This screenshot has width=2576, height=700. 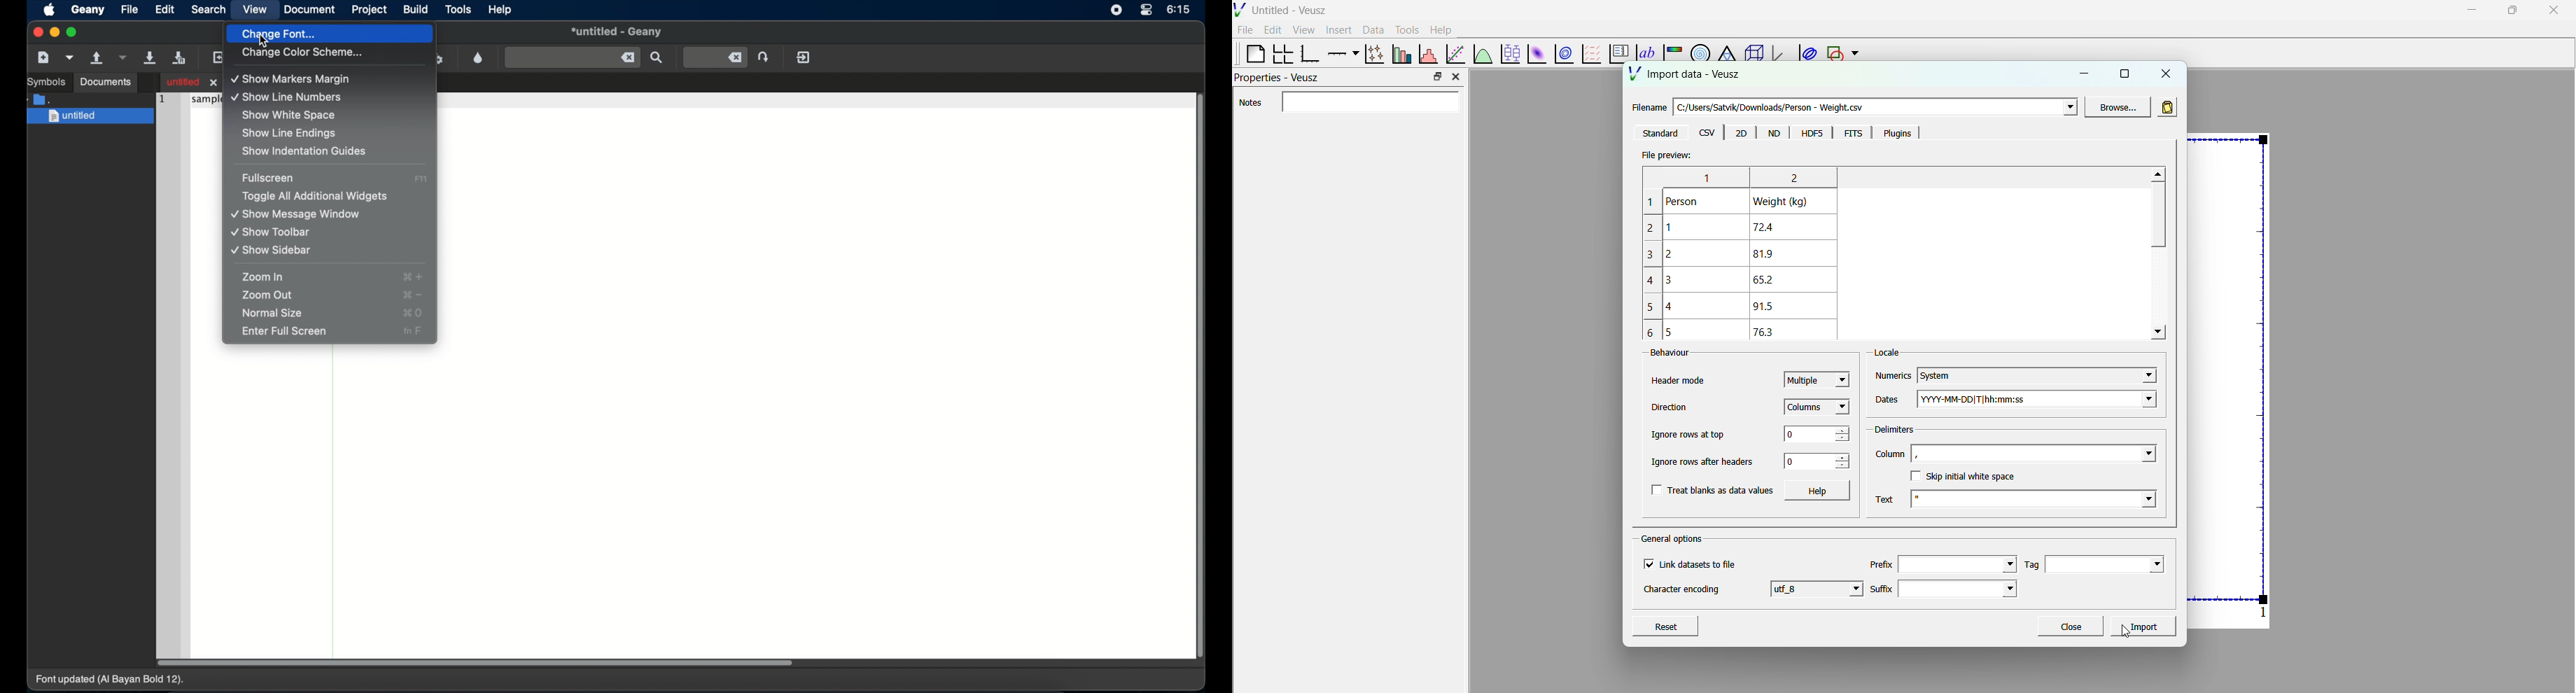 I want to click on project, so click(x=368, y=10).